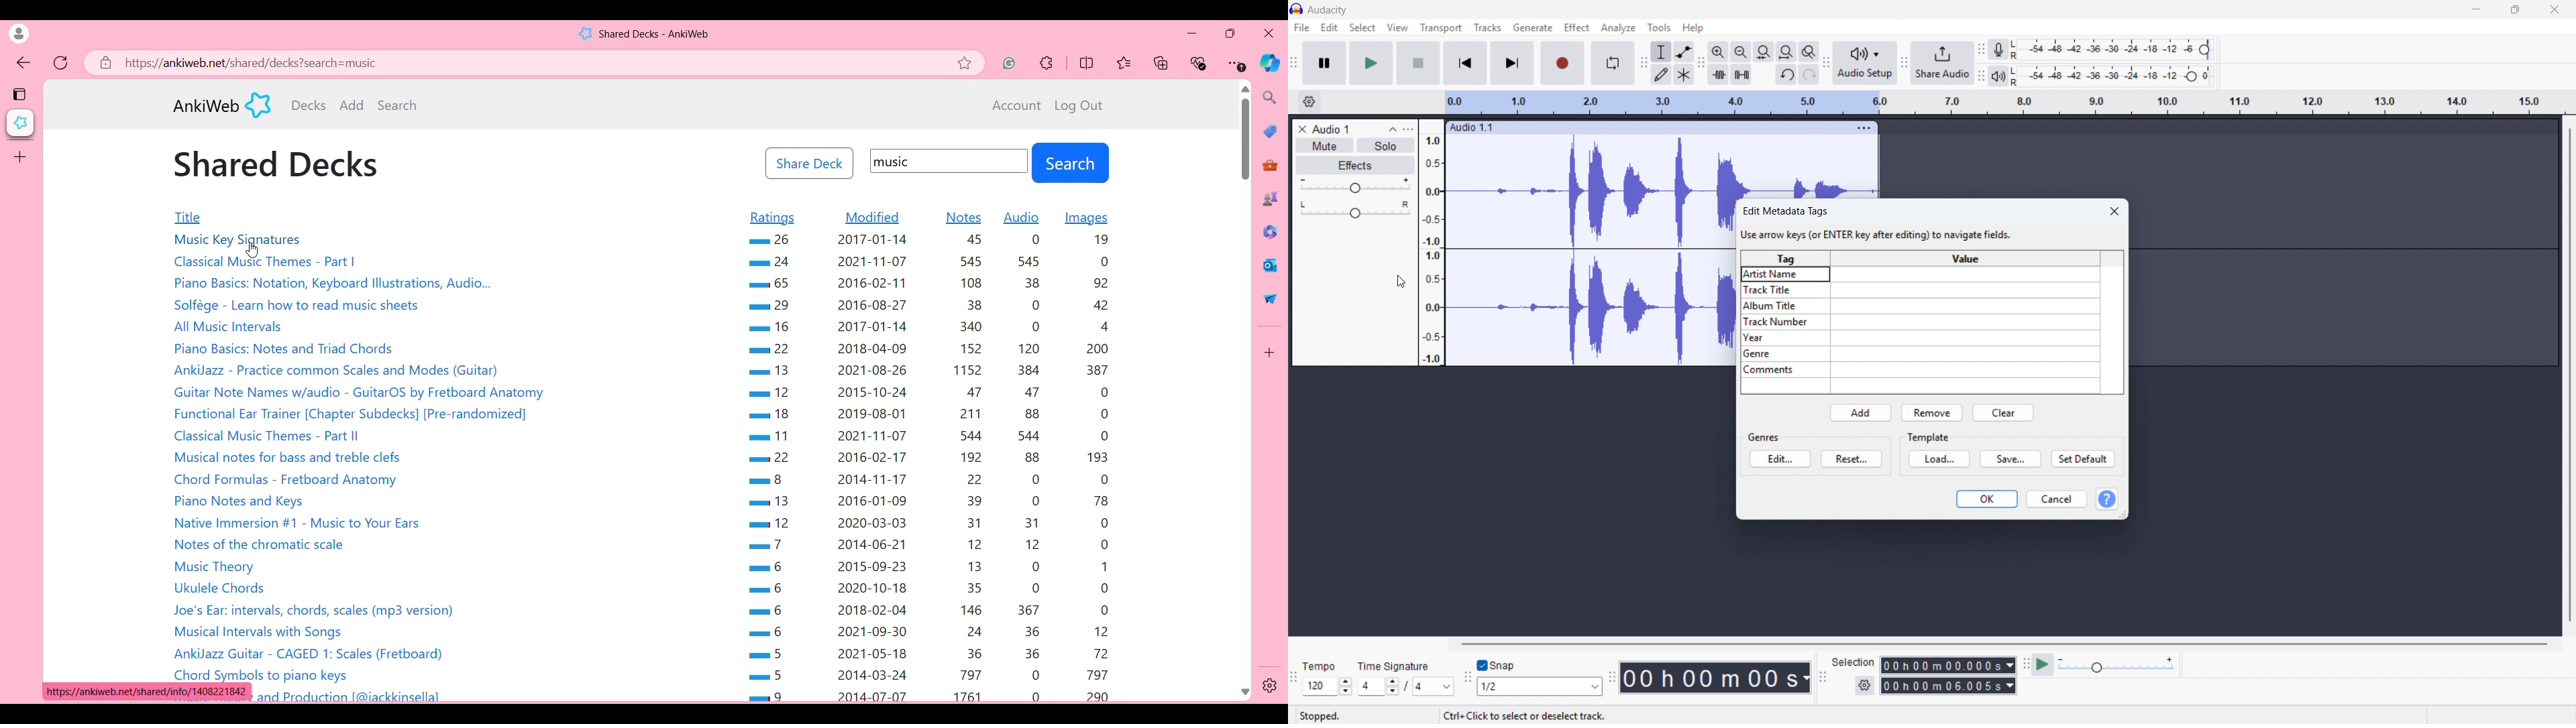 The height and width of the screenshot is (728, 2576). Describe the element at coordinates (255, 252) in the screenshot. I see `Cursor` at that location.